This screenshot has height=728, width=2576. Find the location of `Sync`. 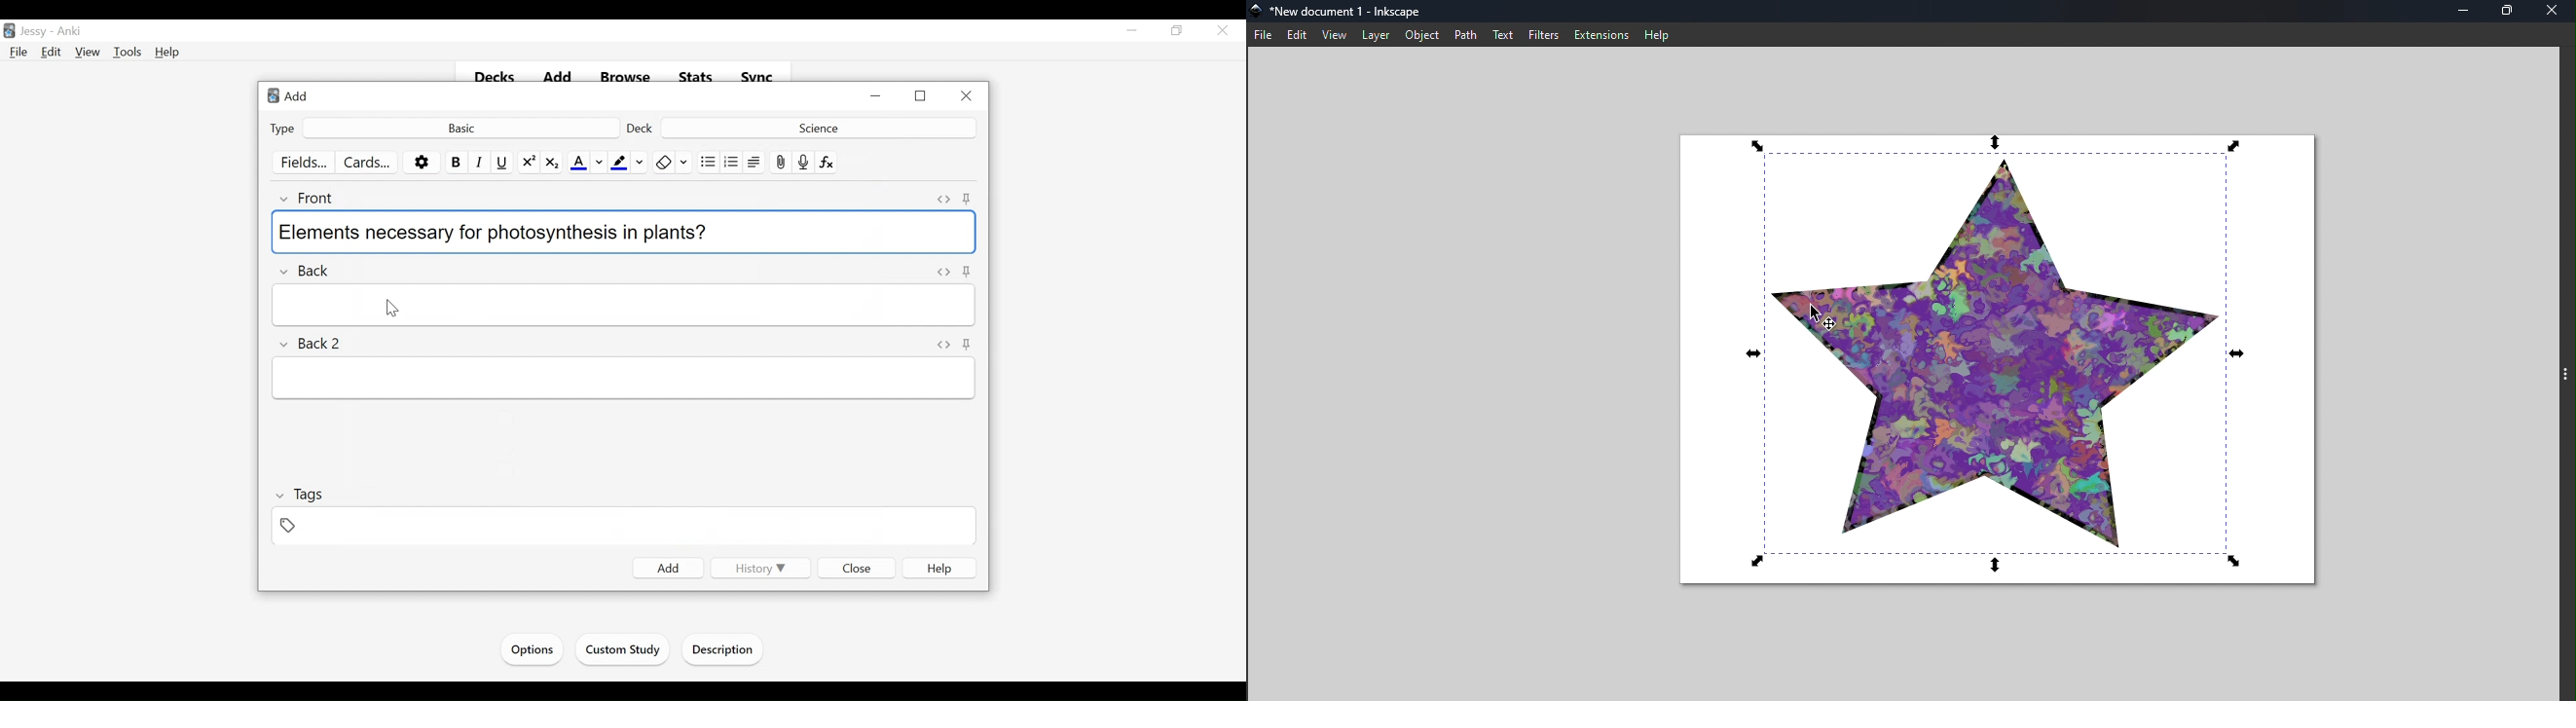

Sync is located at coordinates (757, 77).